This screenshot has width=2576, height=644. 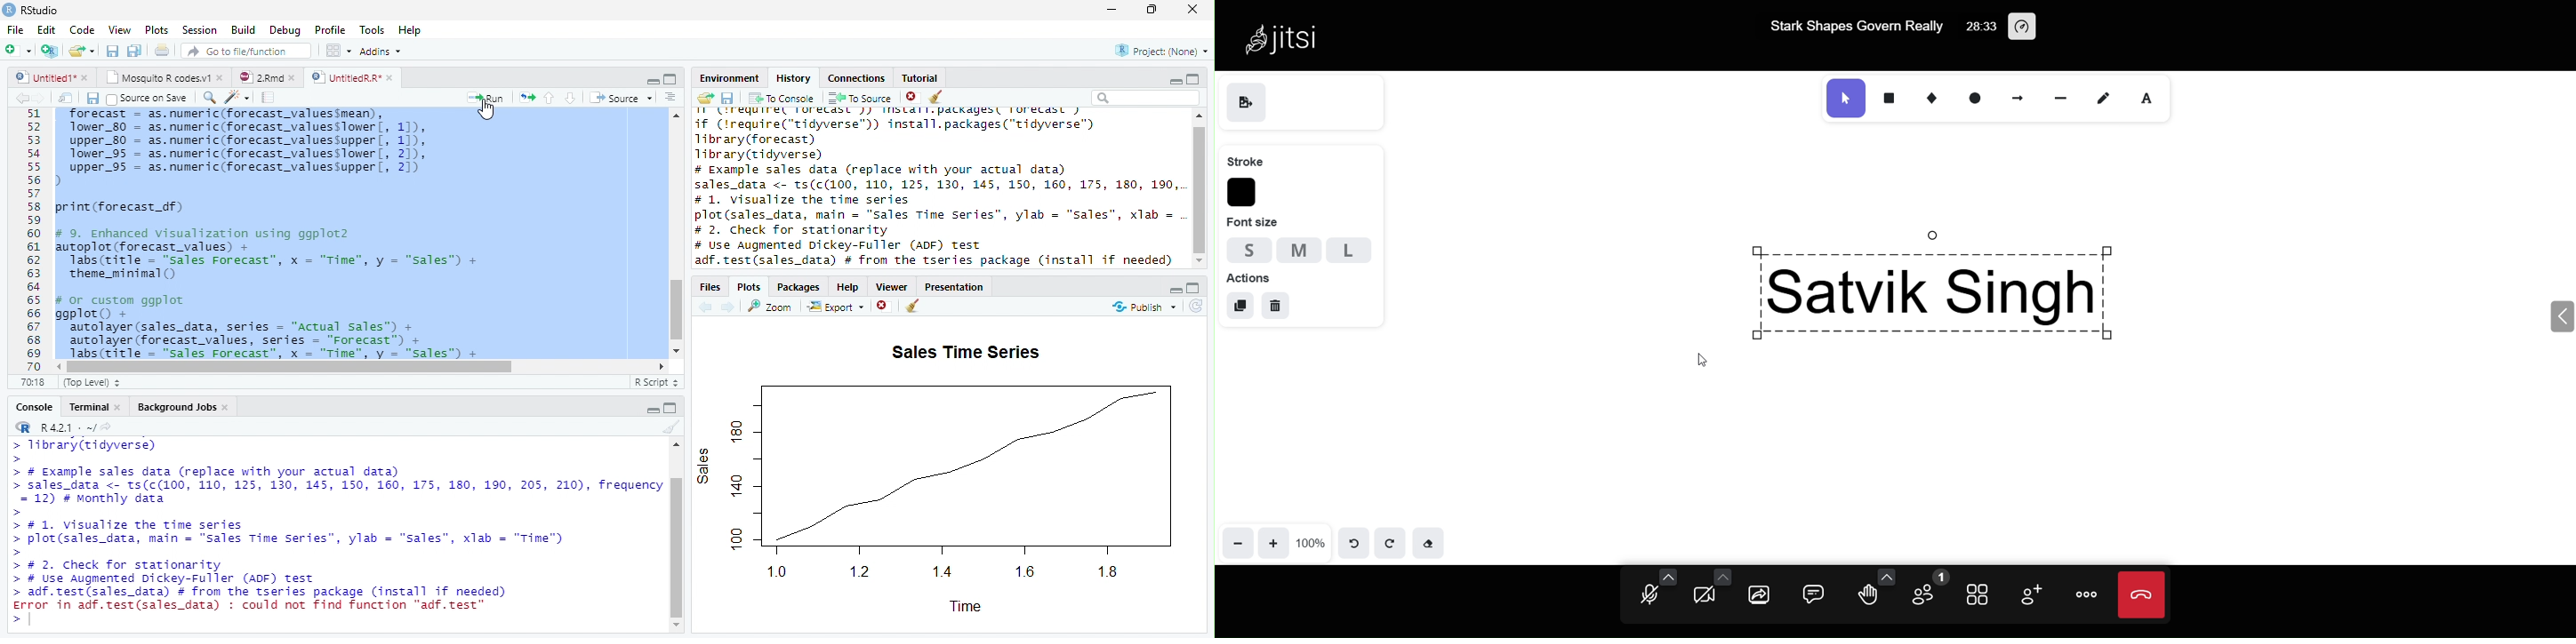 I want to click on Plots, so click(x=156, y=28).